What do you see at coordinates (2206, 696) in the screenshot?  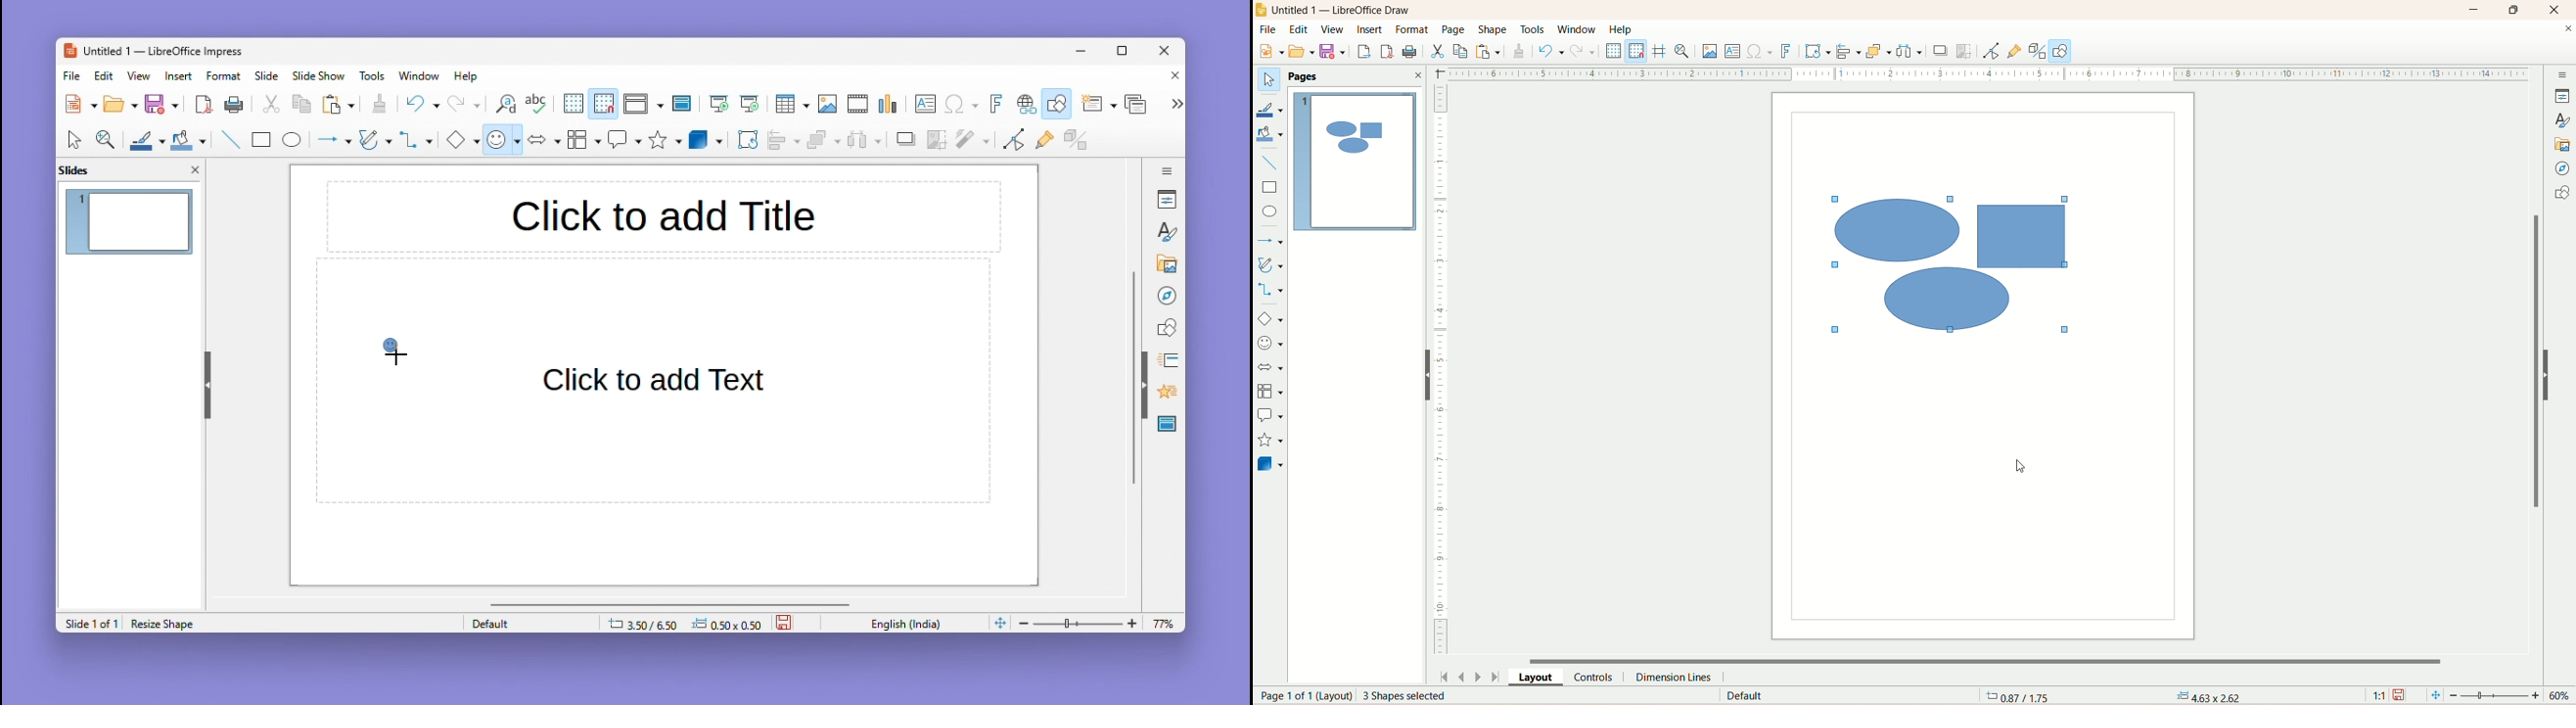 I see `anchor point` at bounding box center [2206, 696].